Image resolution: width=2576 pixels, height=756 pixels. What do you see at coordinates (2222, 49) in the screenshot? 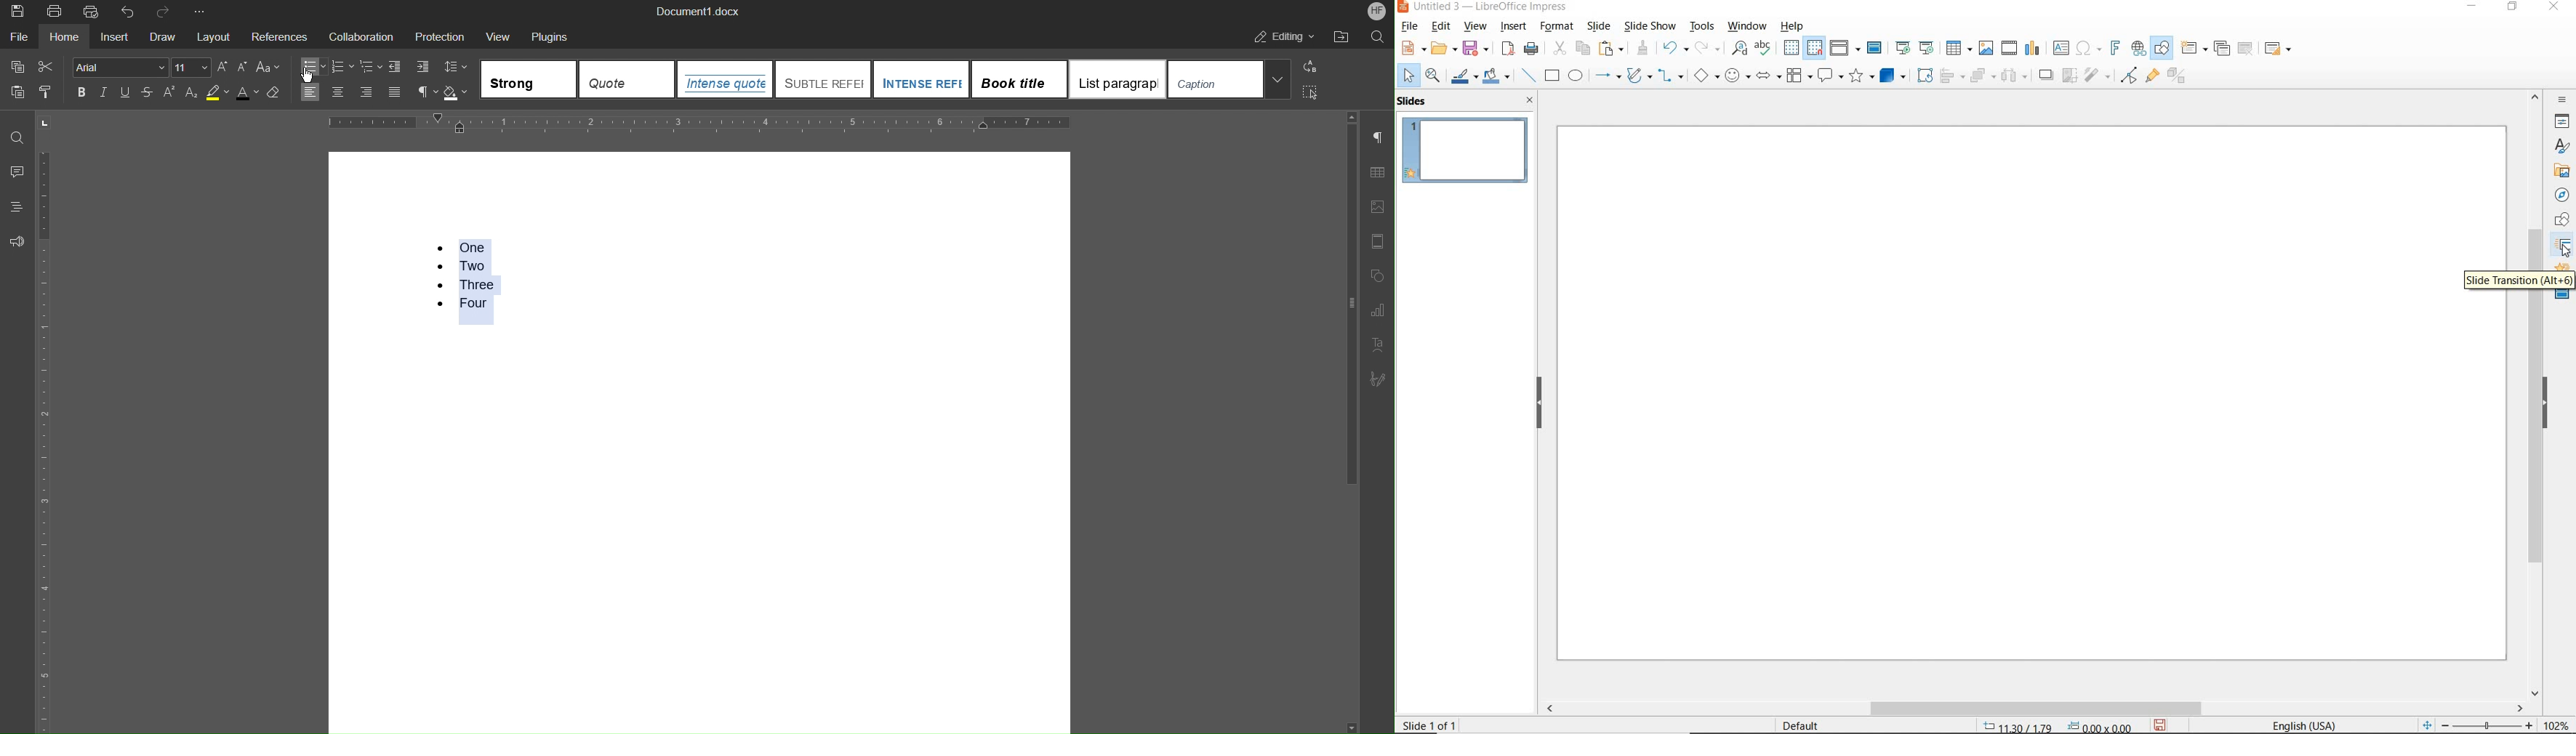
I see `DUPLICATE SLIDE` at bounding box center [2222, 49].